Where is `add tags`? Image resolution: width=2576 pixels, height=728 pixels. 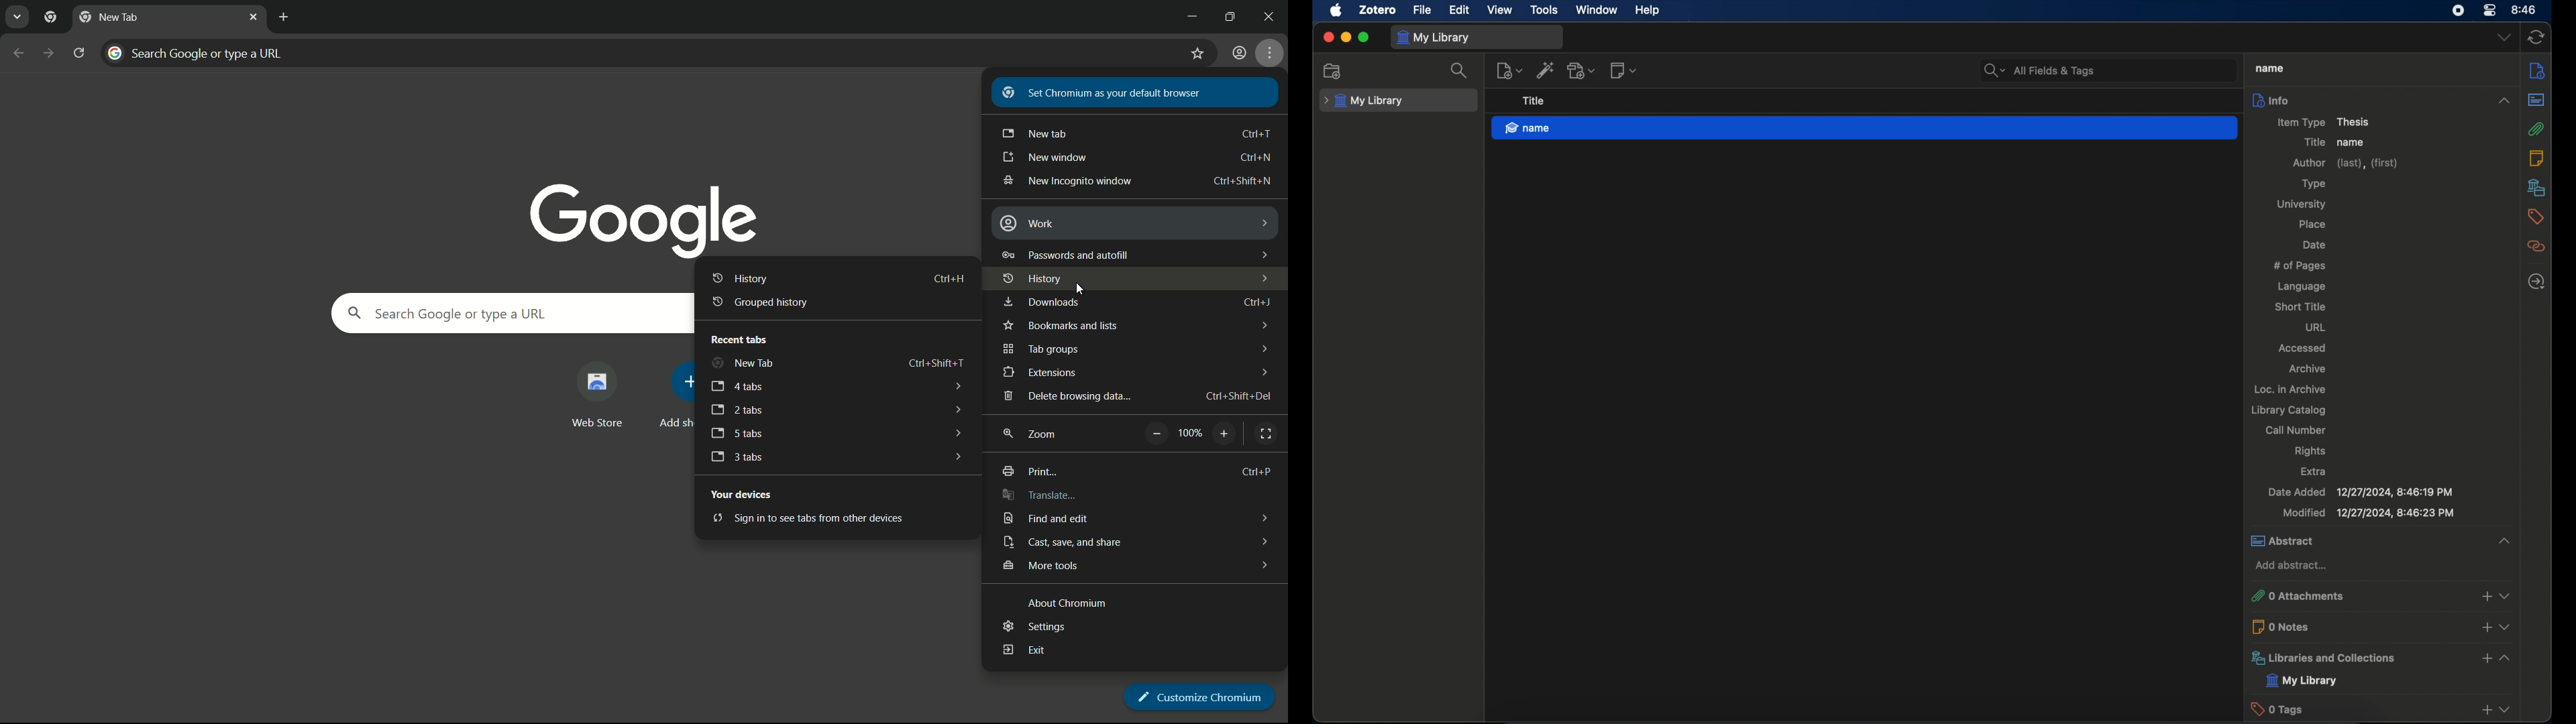 add tags is located at coordinates (2485, 711).